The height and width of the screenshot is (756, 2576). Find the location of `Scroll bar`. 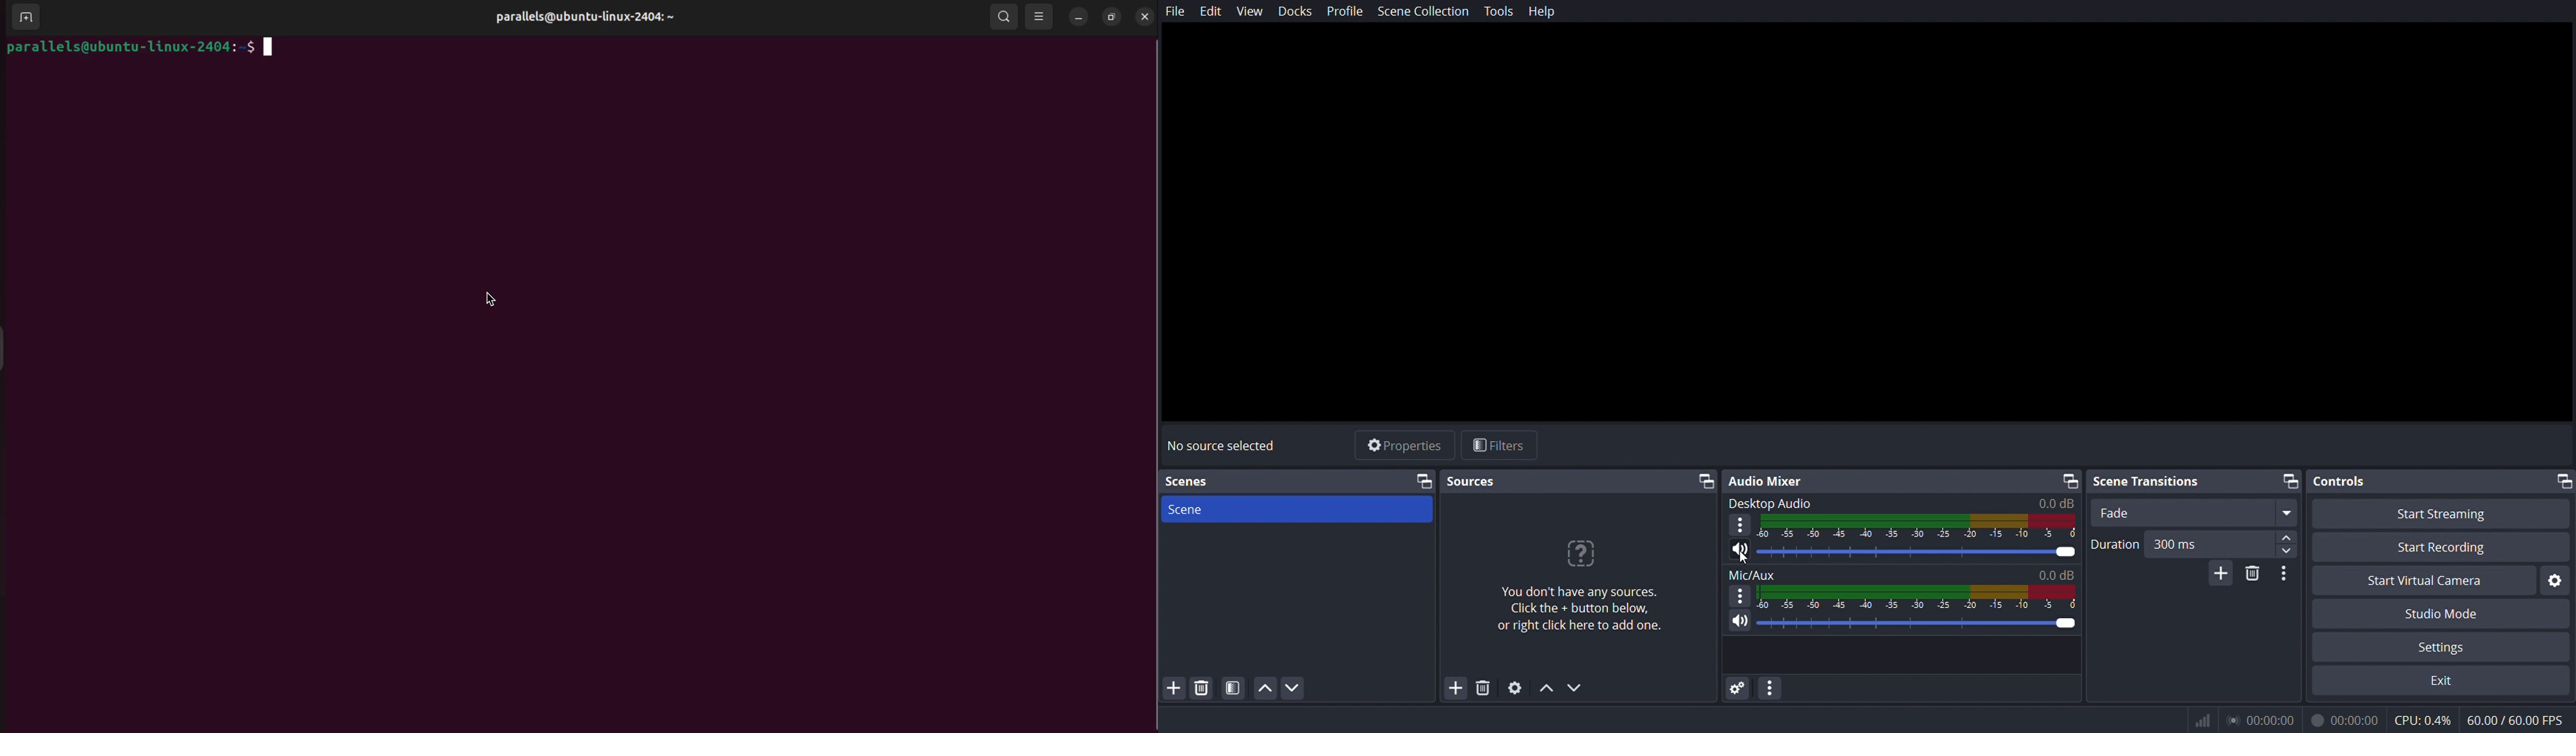

Scroll bar is located at coordinates (1149, 383).